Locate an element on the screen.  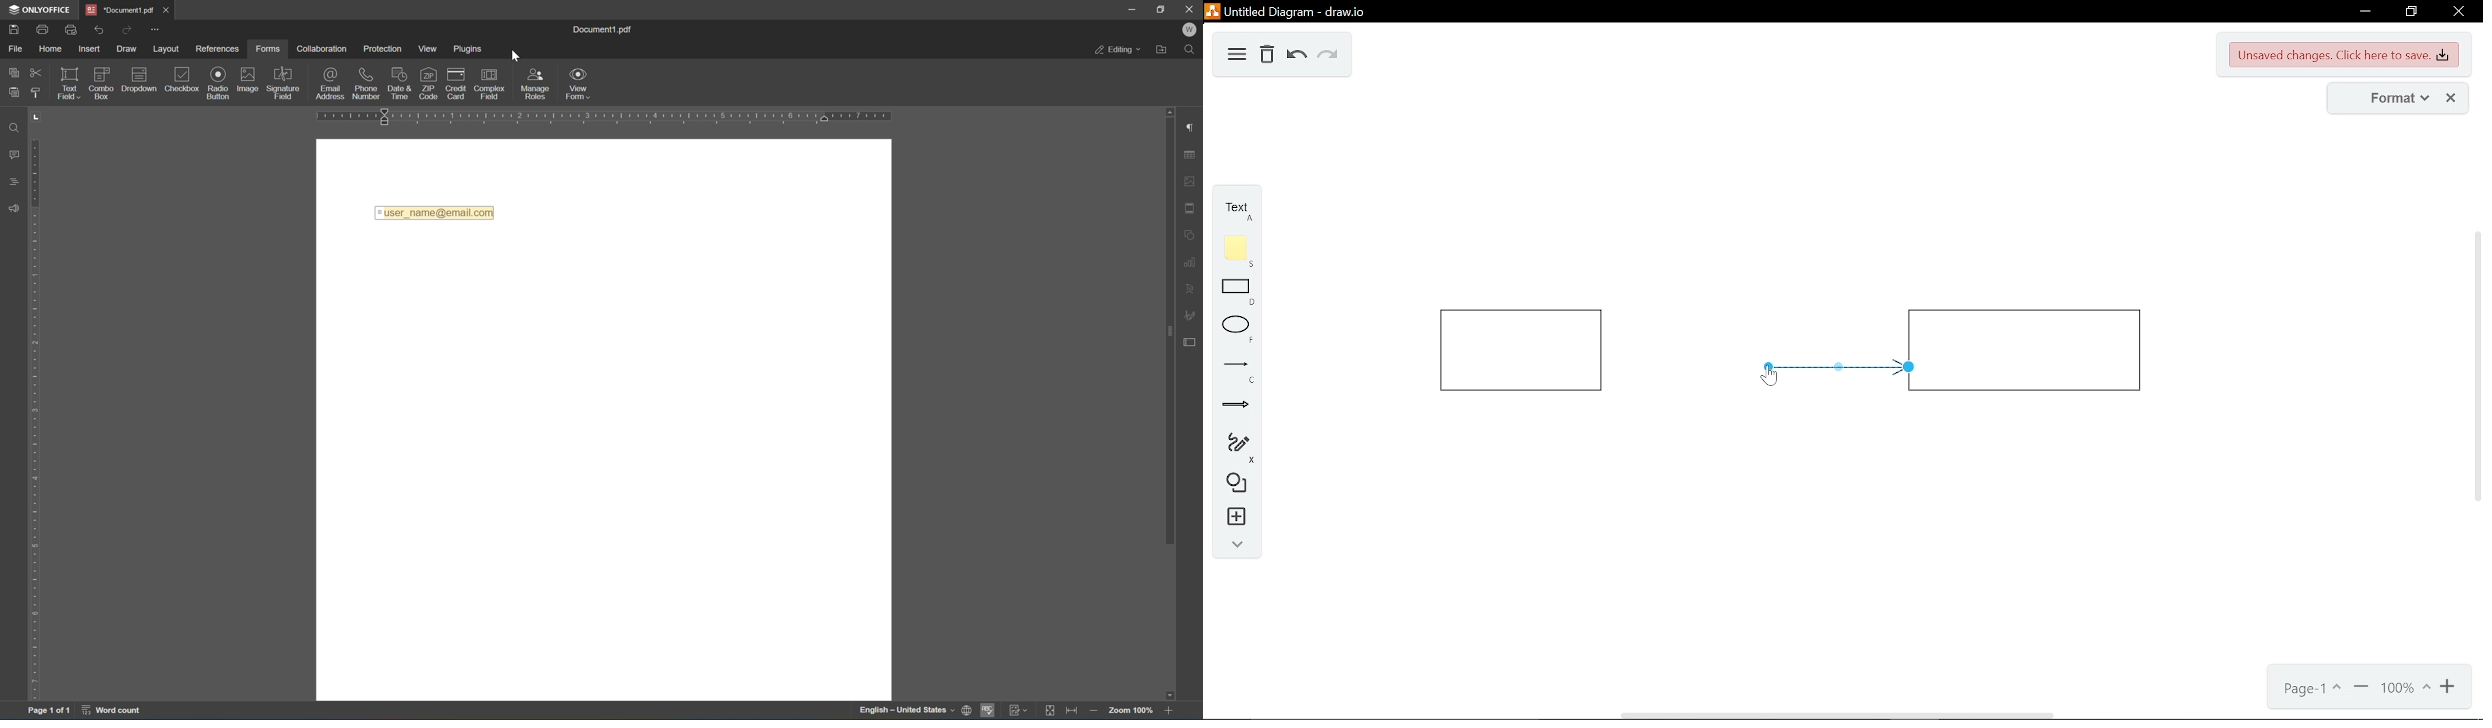
zoom out is located at coordinates (1093, 713).